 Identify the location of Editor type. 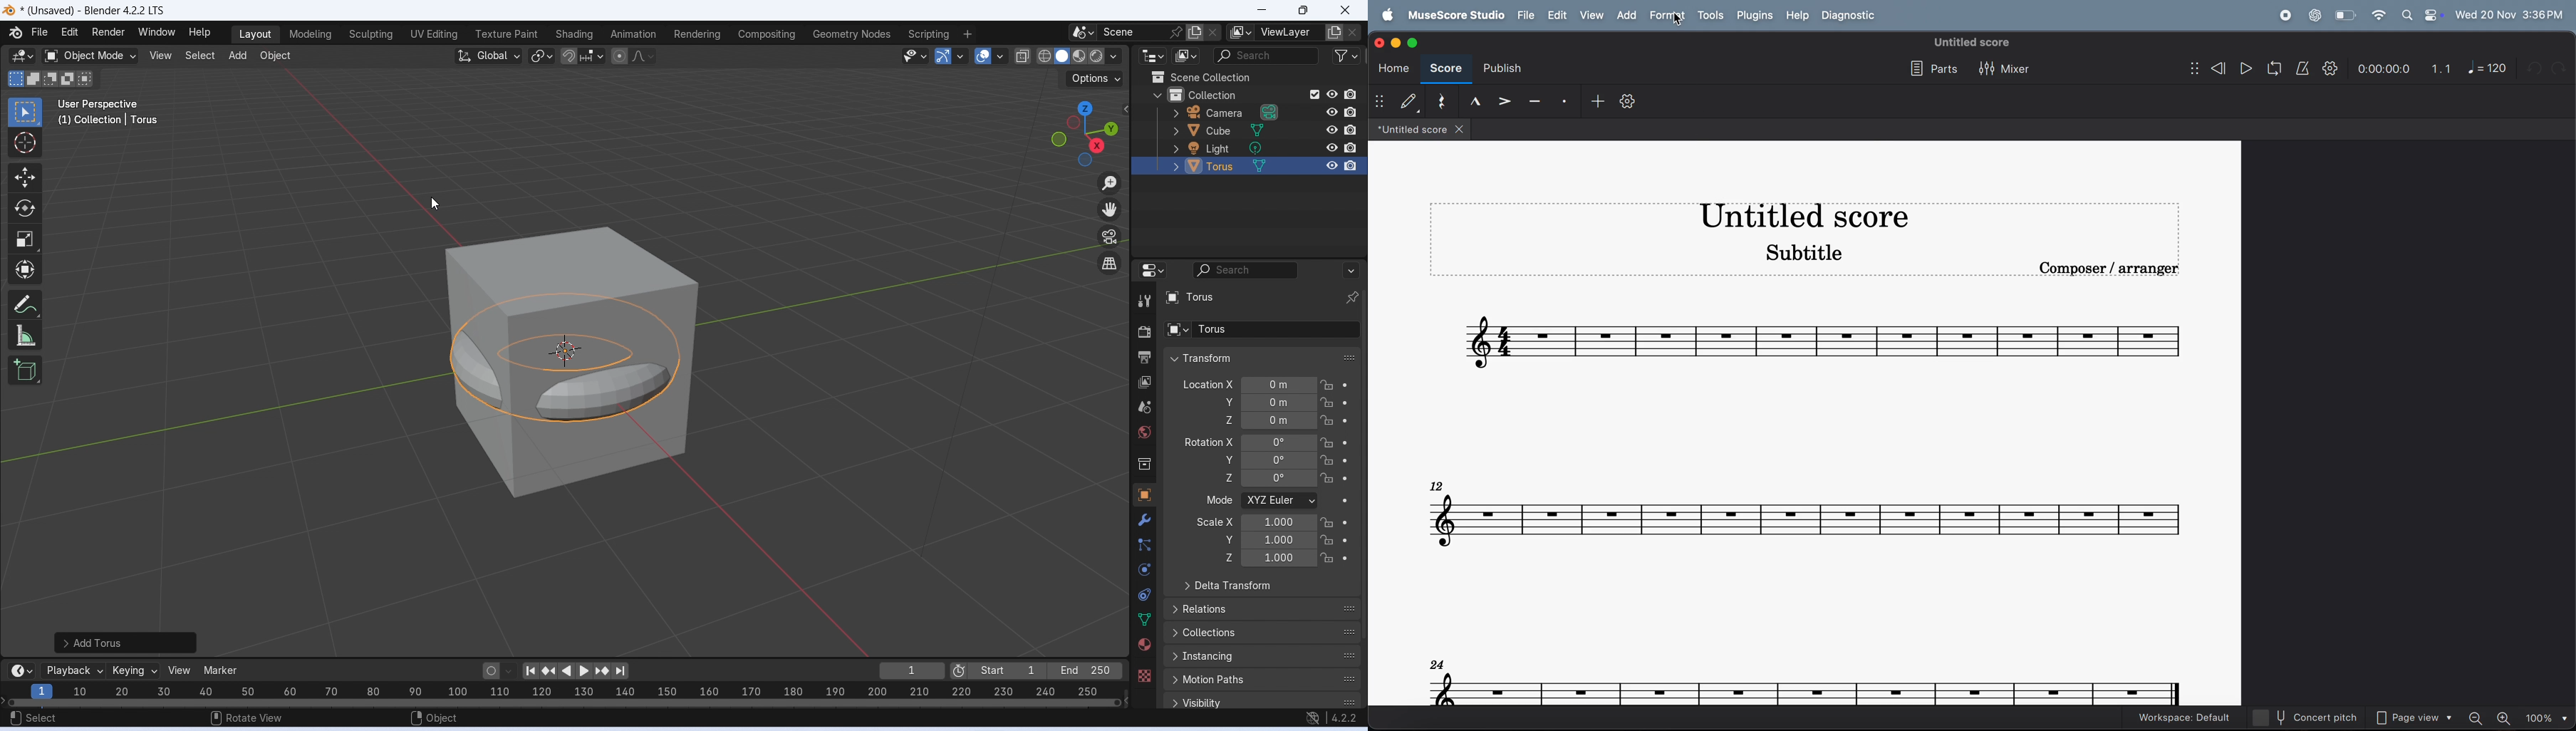
(19, 670).